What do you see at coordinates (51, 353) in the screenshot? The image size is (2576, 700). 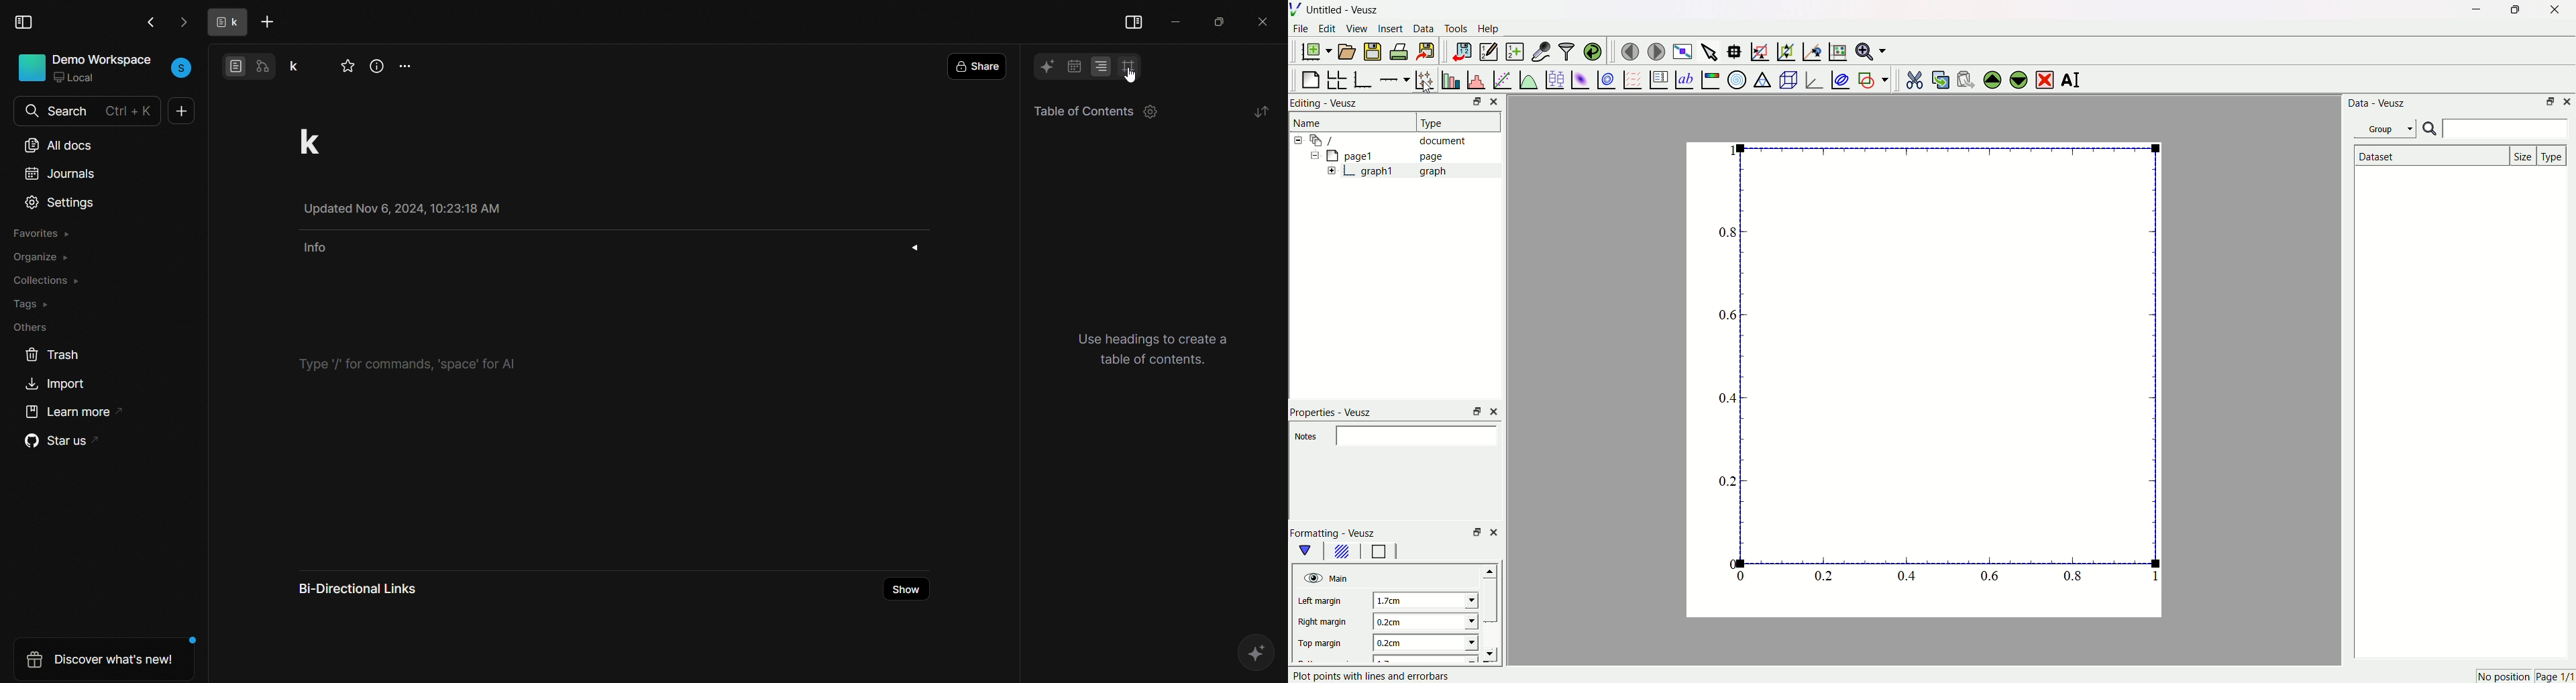 I see `trash` at bounding box center [51, 353].